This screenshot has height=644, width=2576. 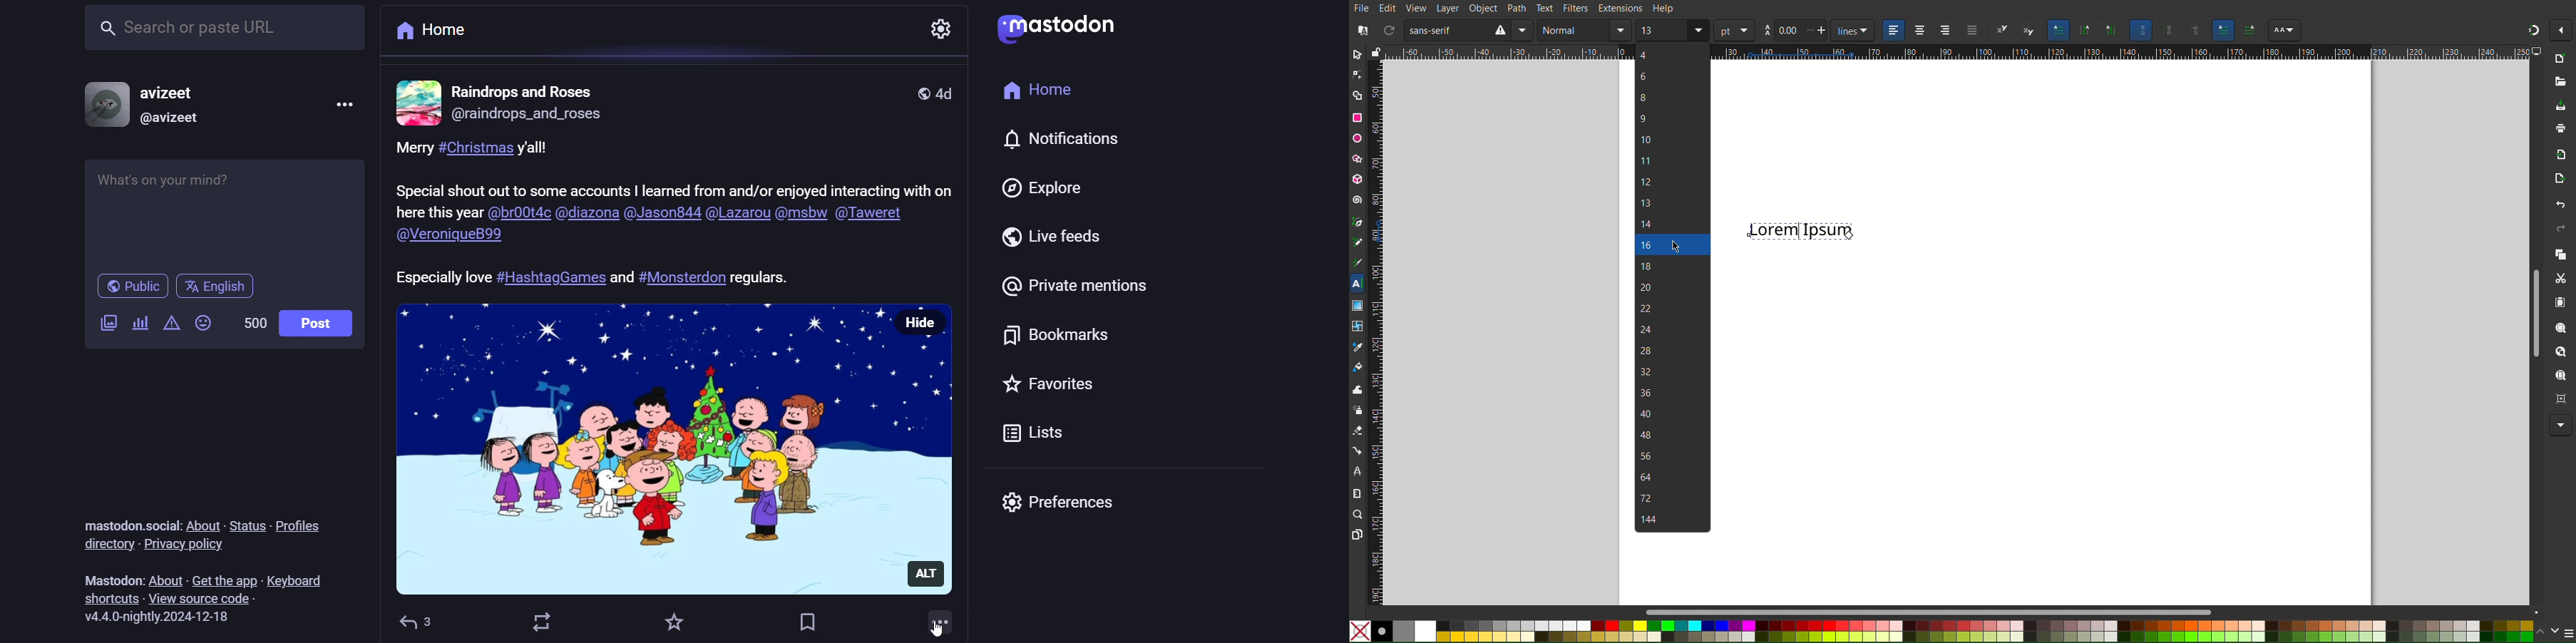 I want to click on superscript, so click(x=2002, y=29).